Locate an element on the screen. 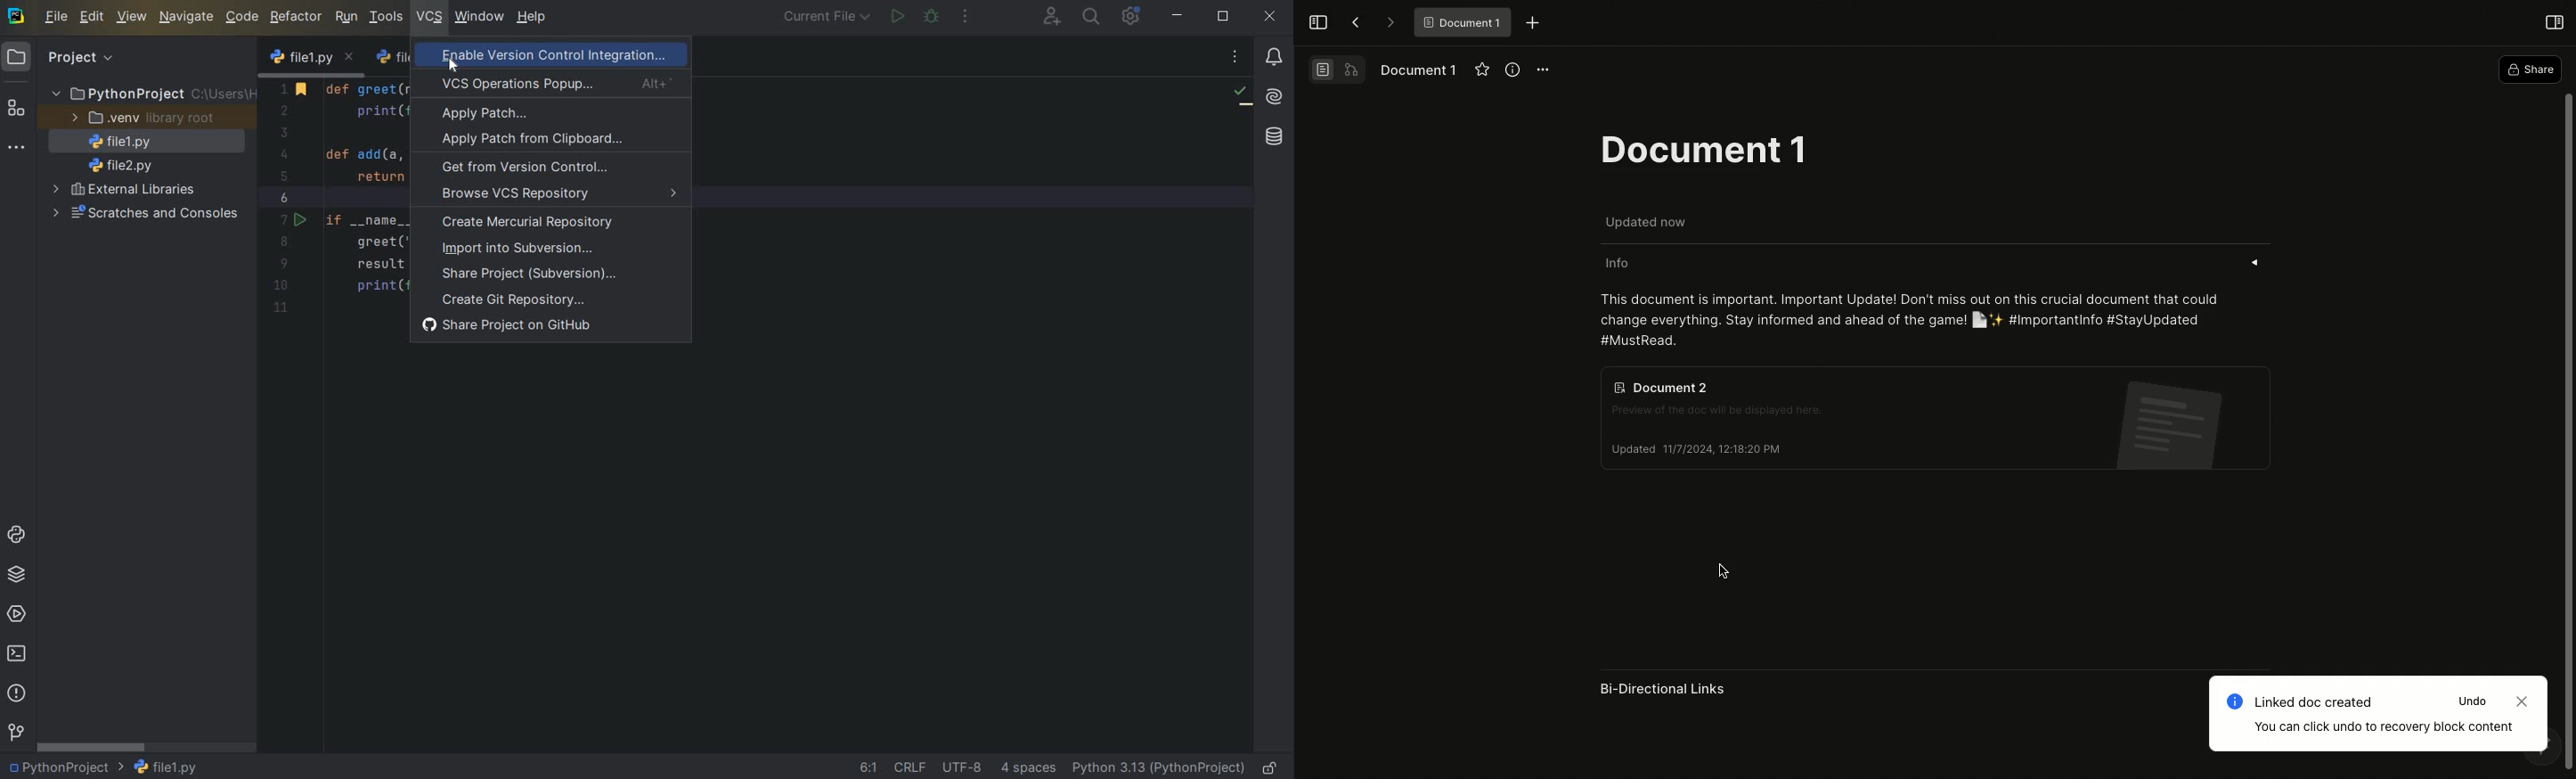 The height and width of the screenshot is (784, 2576). navigate is located at coordinates (187, 18).